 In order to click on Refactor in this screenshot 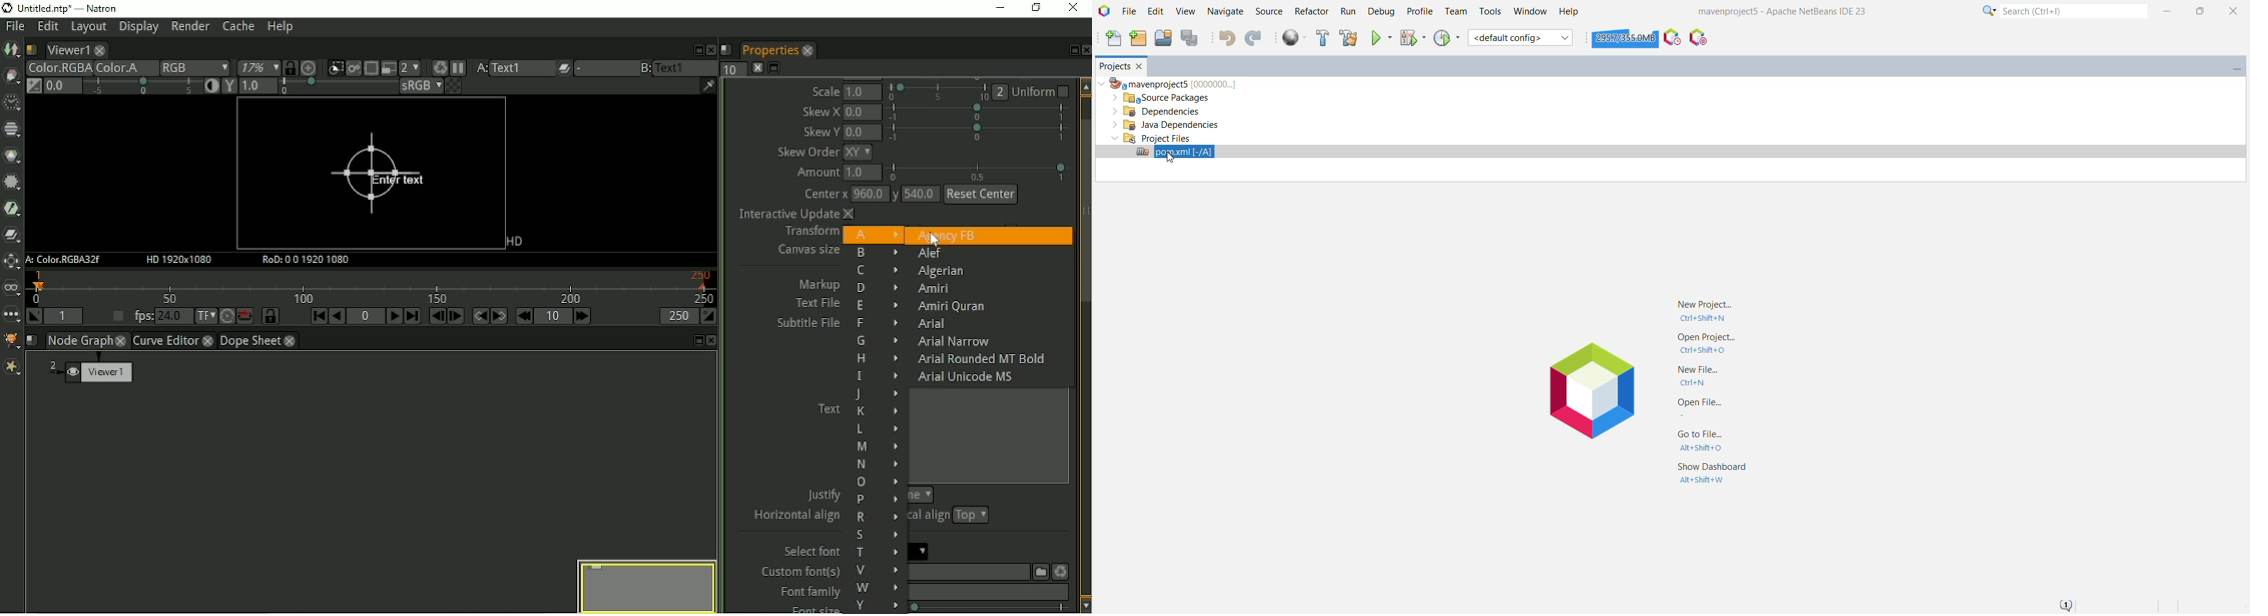, I will do `click(1311, 10)`.